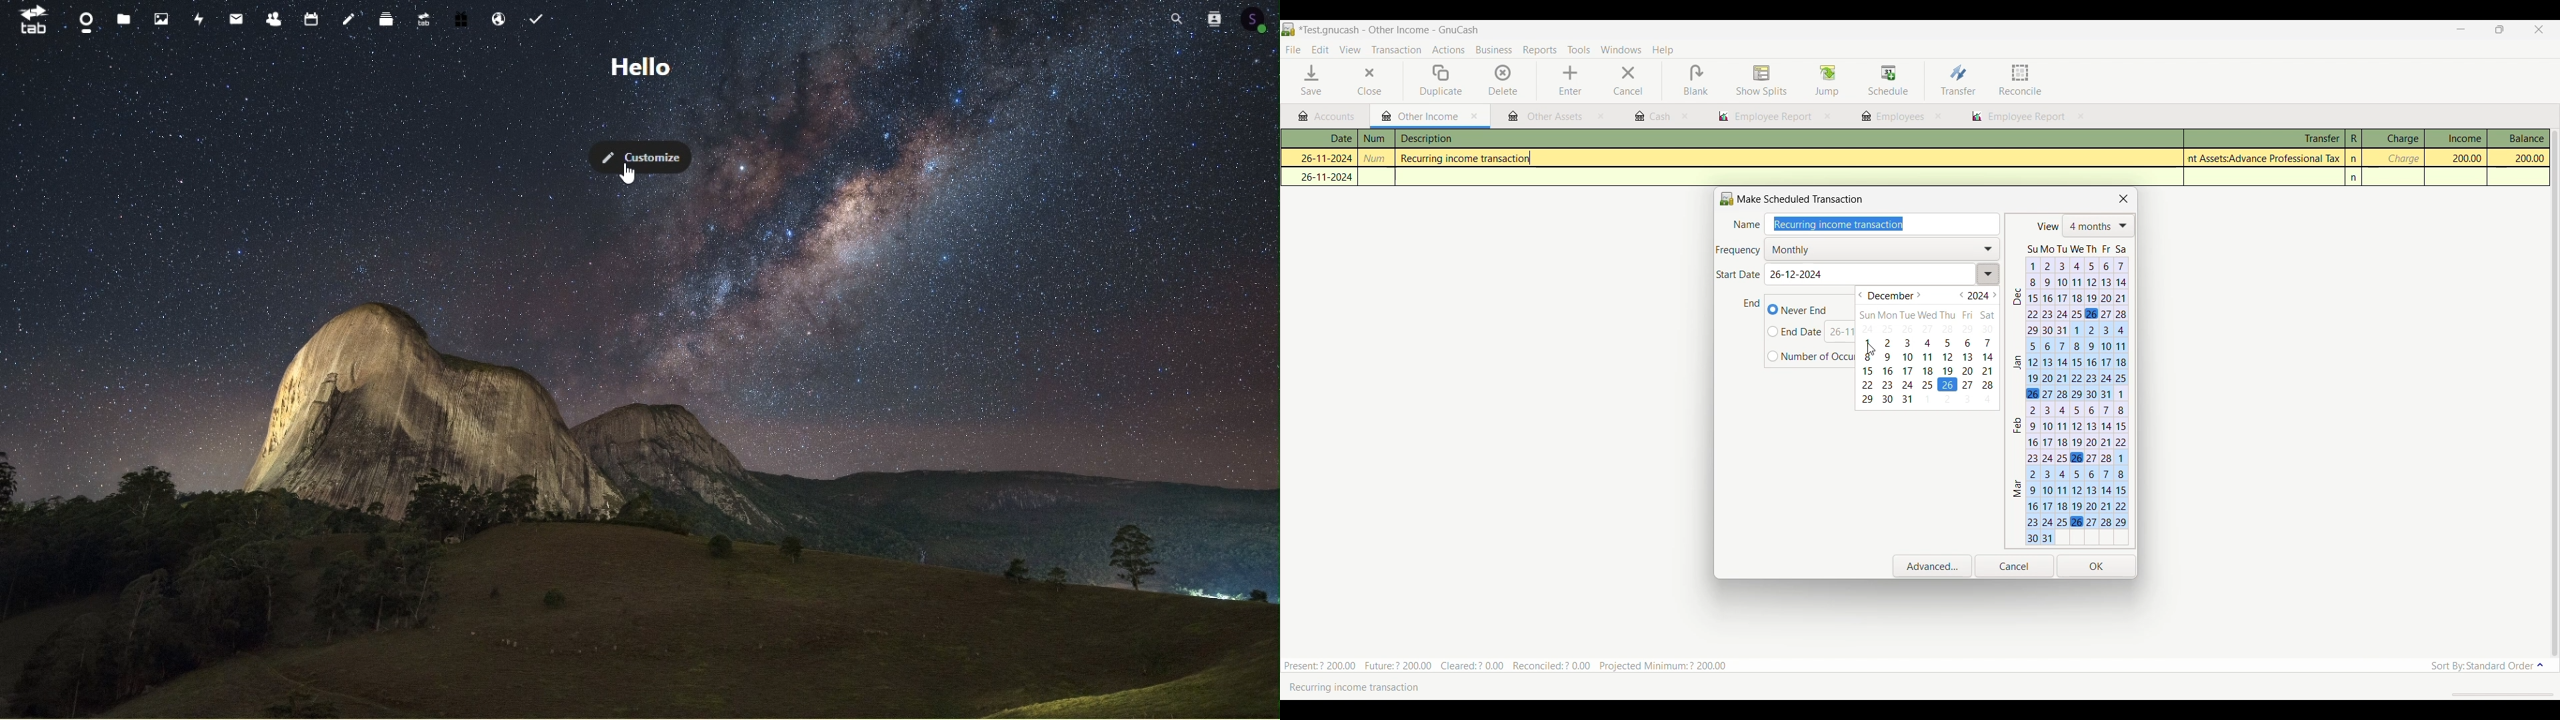 This screenshot has width=2576, height=728. What do you see at coordinates (1289, 29) in the screenshot?
I see `Software logo` at bounding box center [1289, 29].